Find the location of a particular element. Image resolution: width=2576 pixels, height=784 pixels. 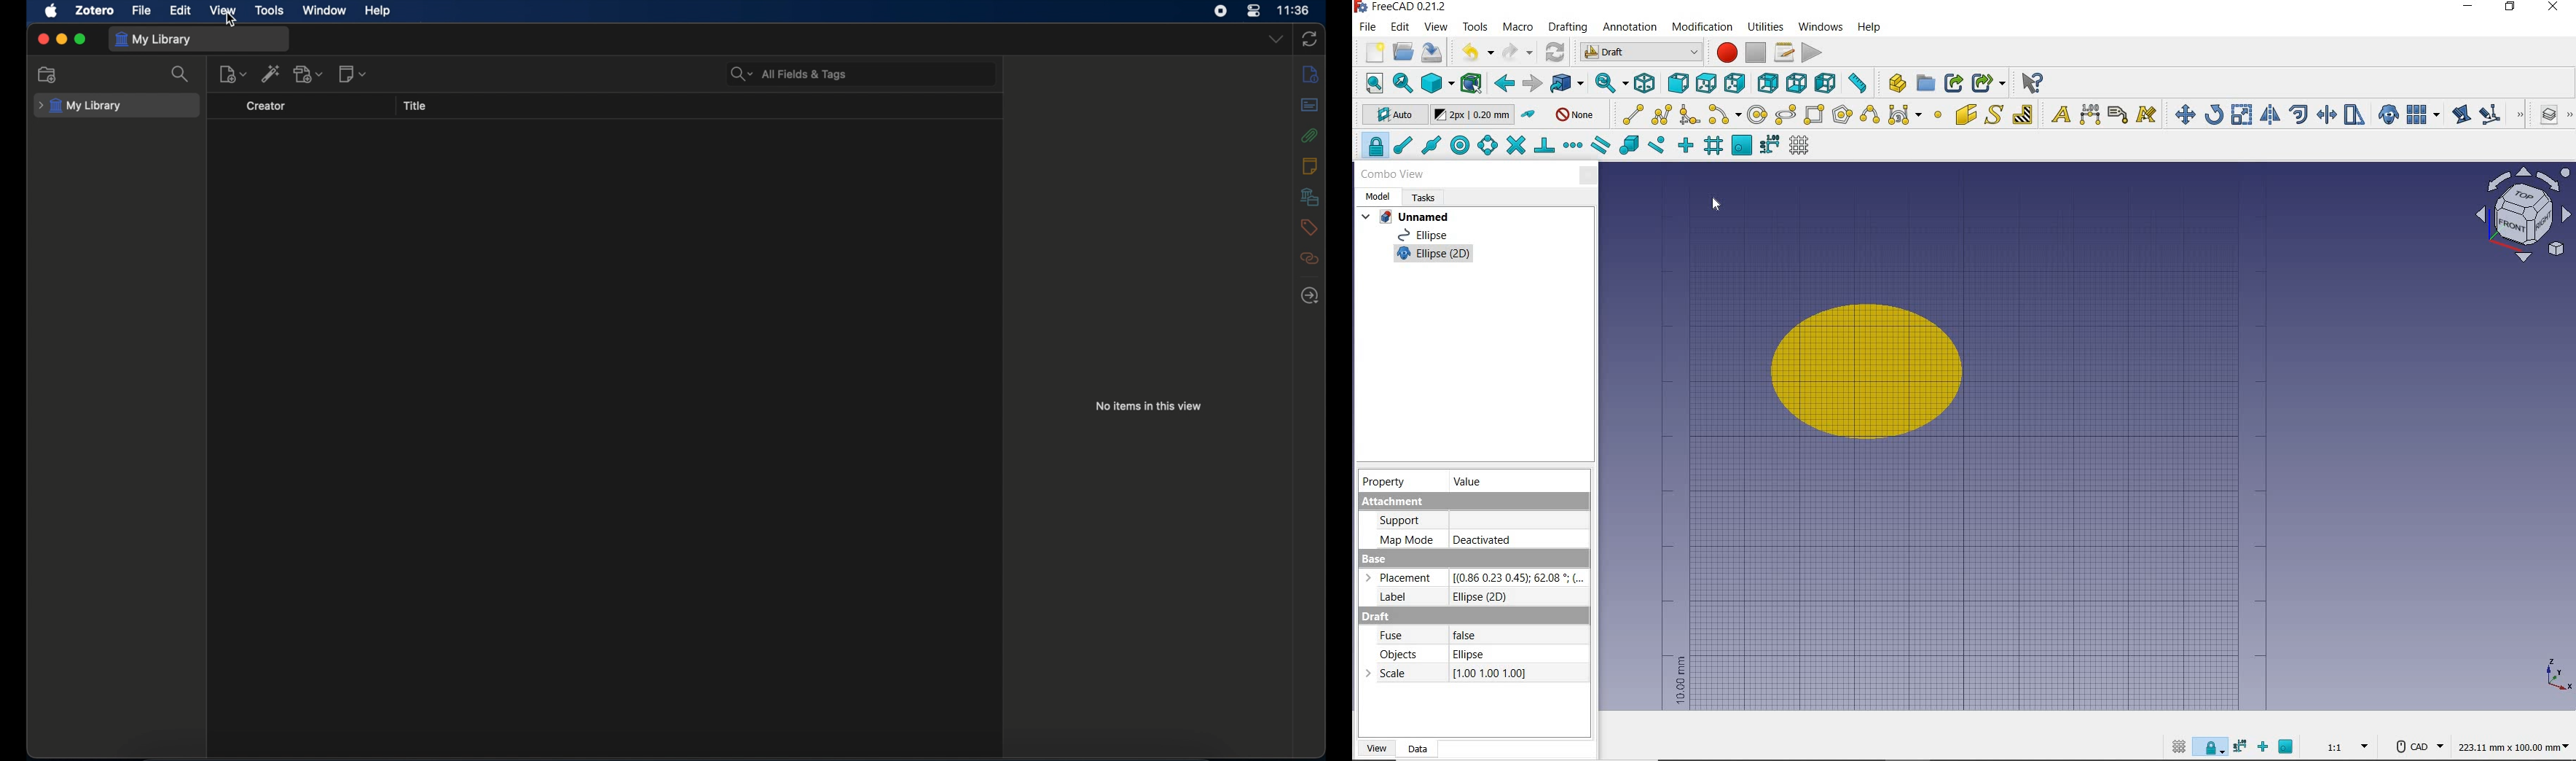

annotation is located at coordinates (1630, 28).